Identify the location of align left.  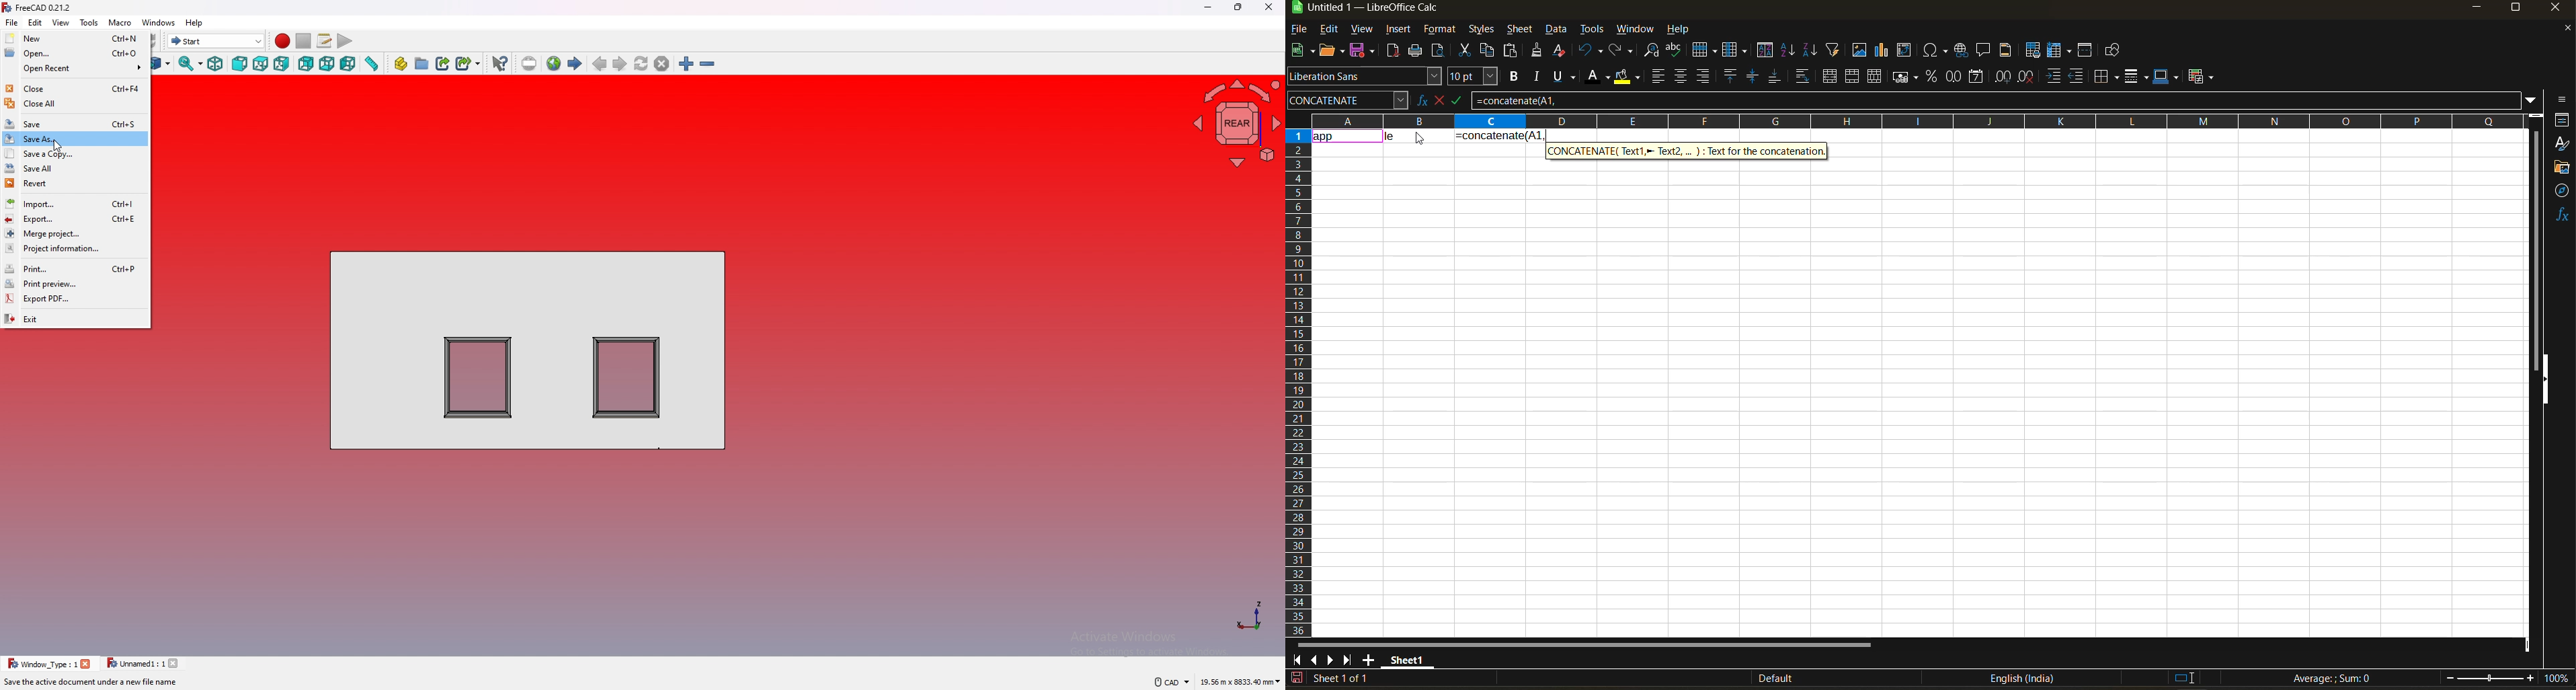
(1660, 77).